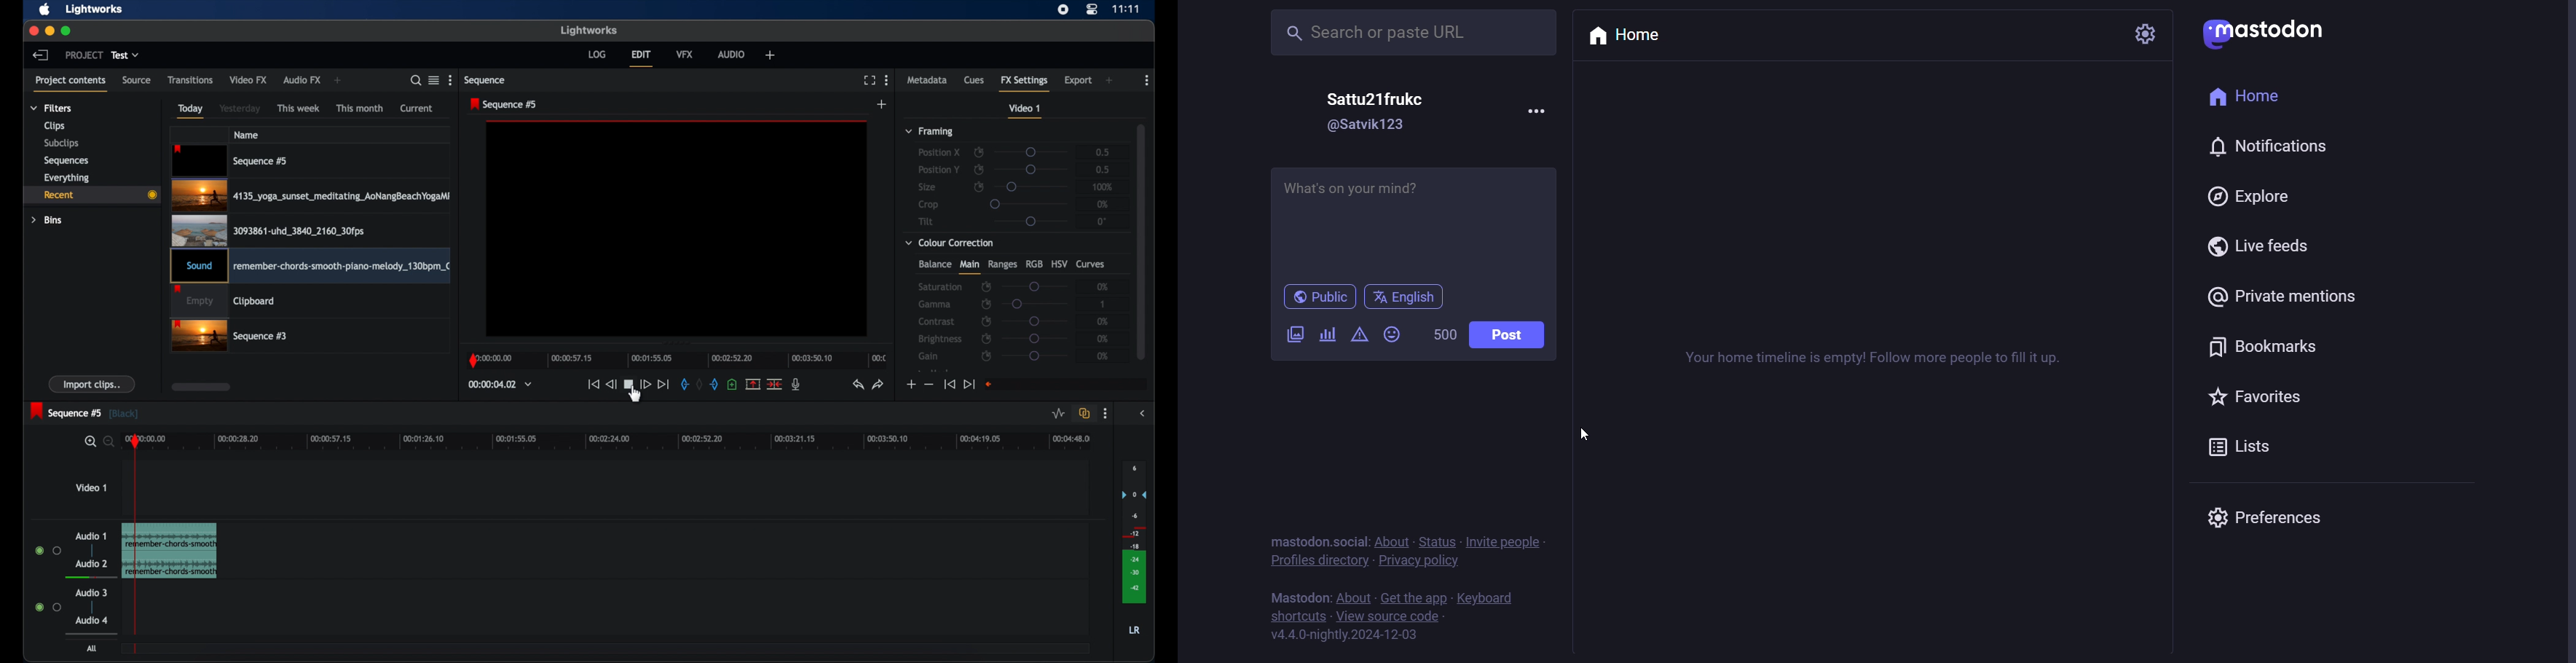  I want to click on metadata, so click(928, 79).